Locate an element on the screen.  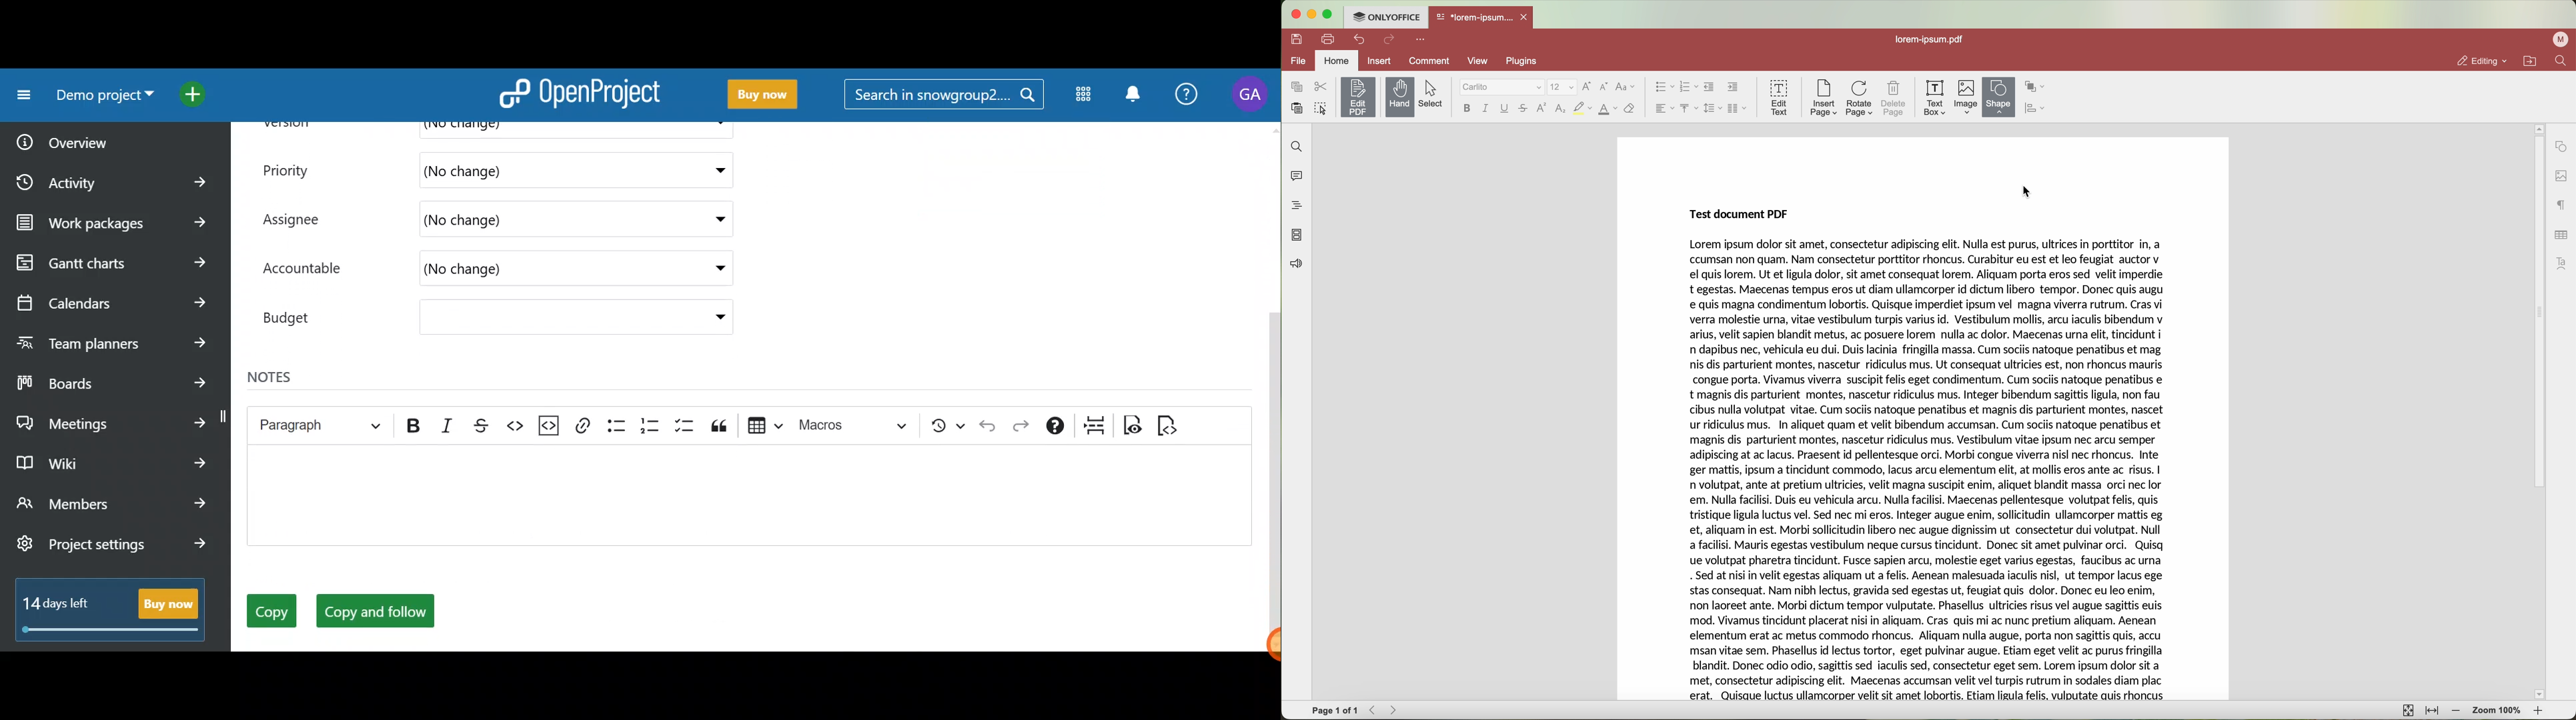
OpenProject is located at coordinates (577, 91).